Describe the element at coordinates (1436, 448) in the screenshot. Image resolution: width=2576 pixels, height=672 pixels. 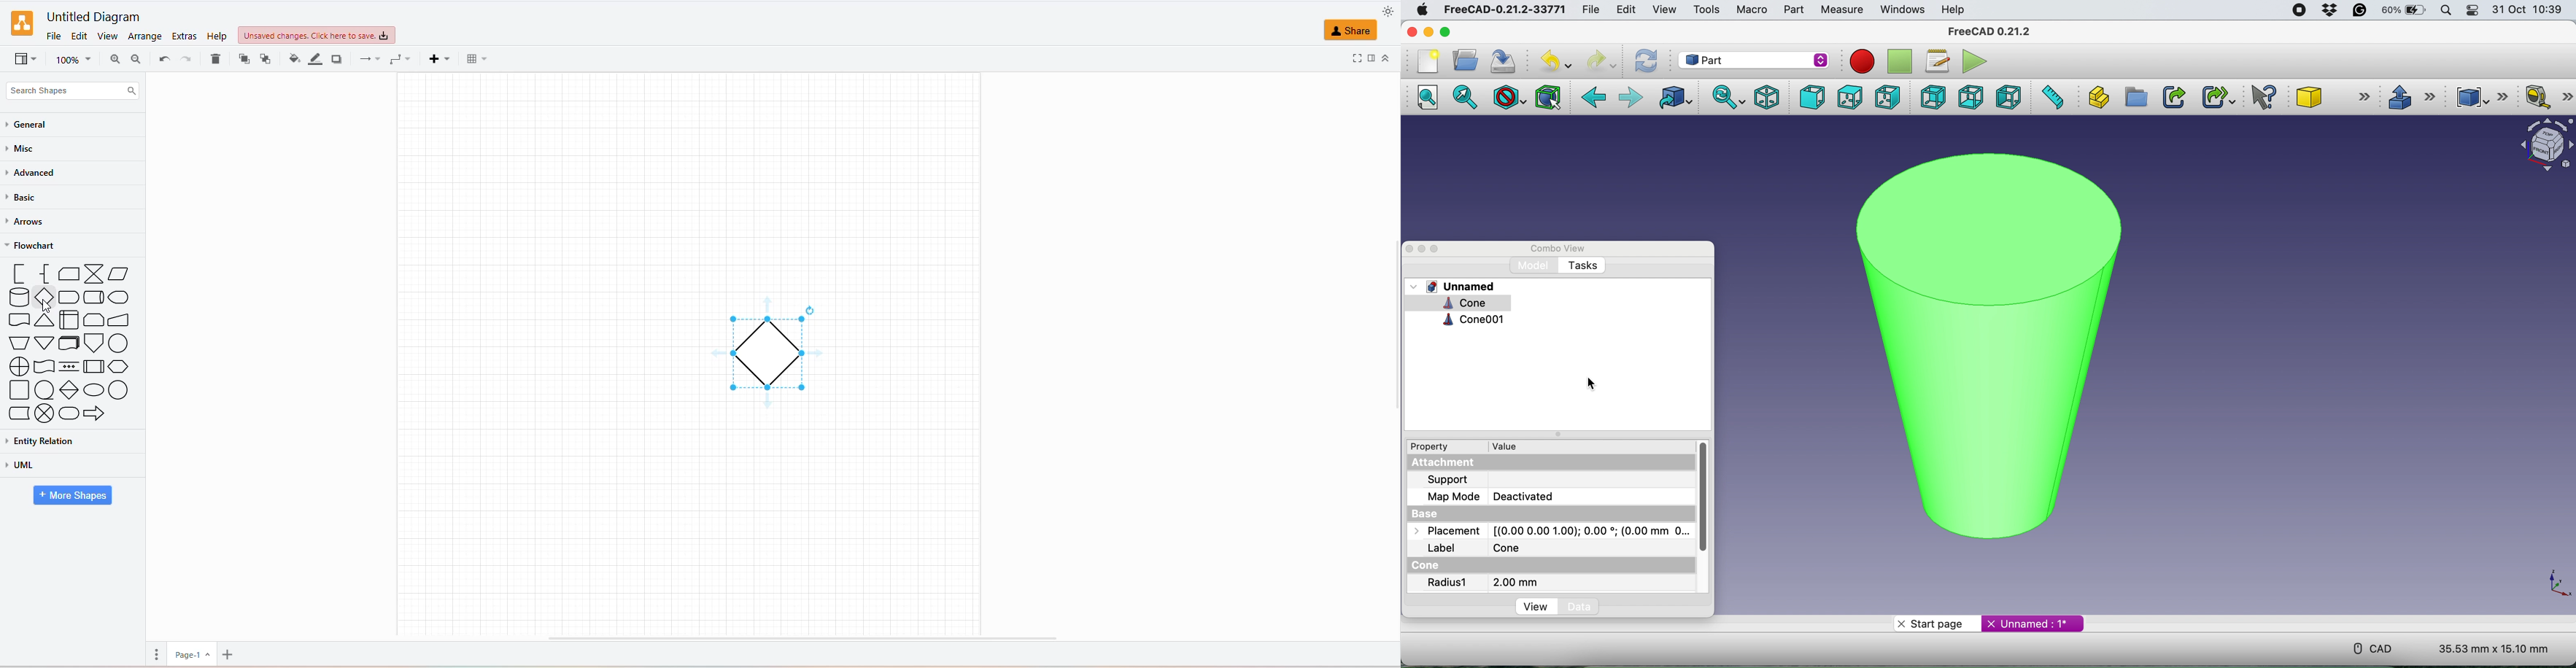
I see `property` at that location.